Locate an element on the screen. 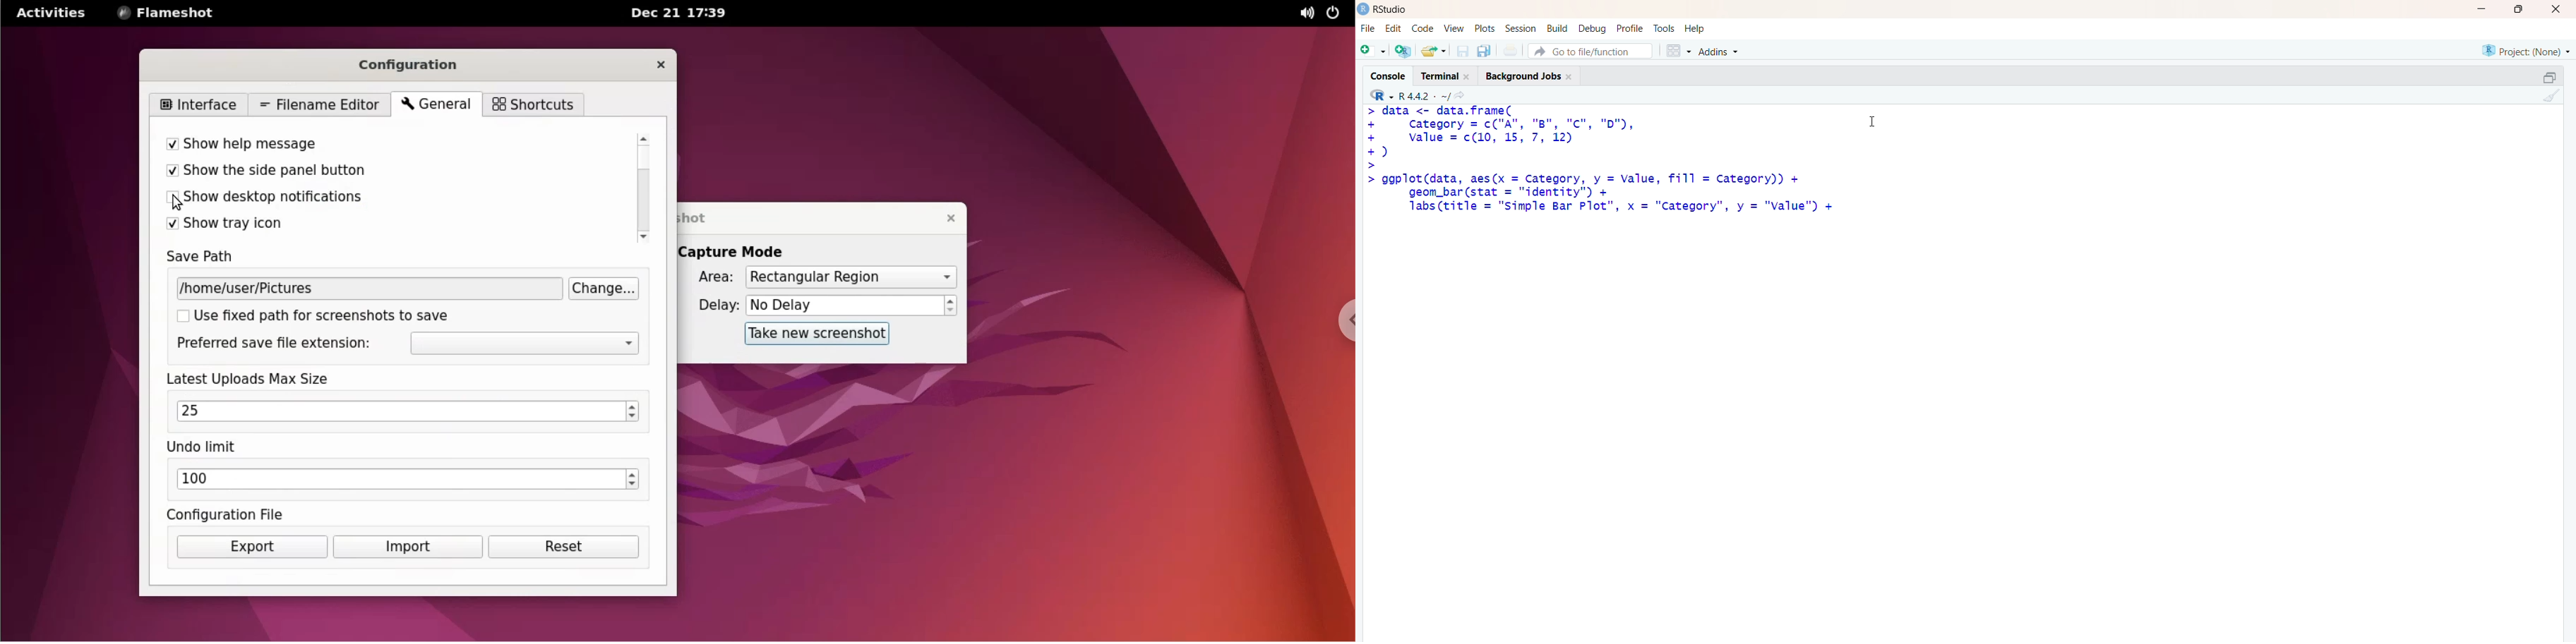 Image resolution: width=2576 pixels, height=644 pixels. Terminal is located at coordinates (1443, 74).